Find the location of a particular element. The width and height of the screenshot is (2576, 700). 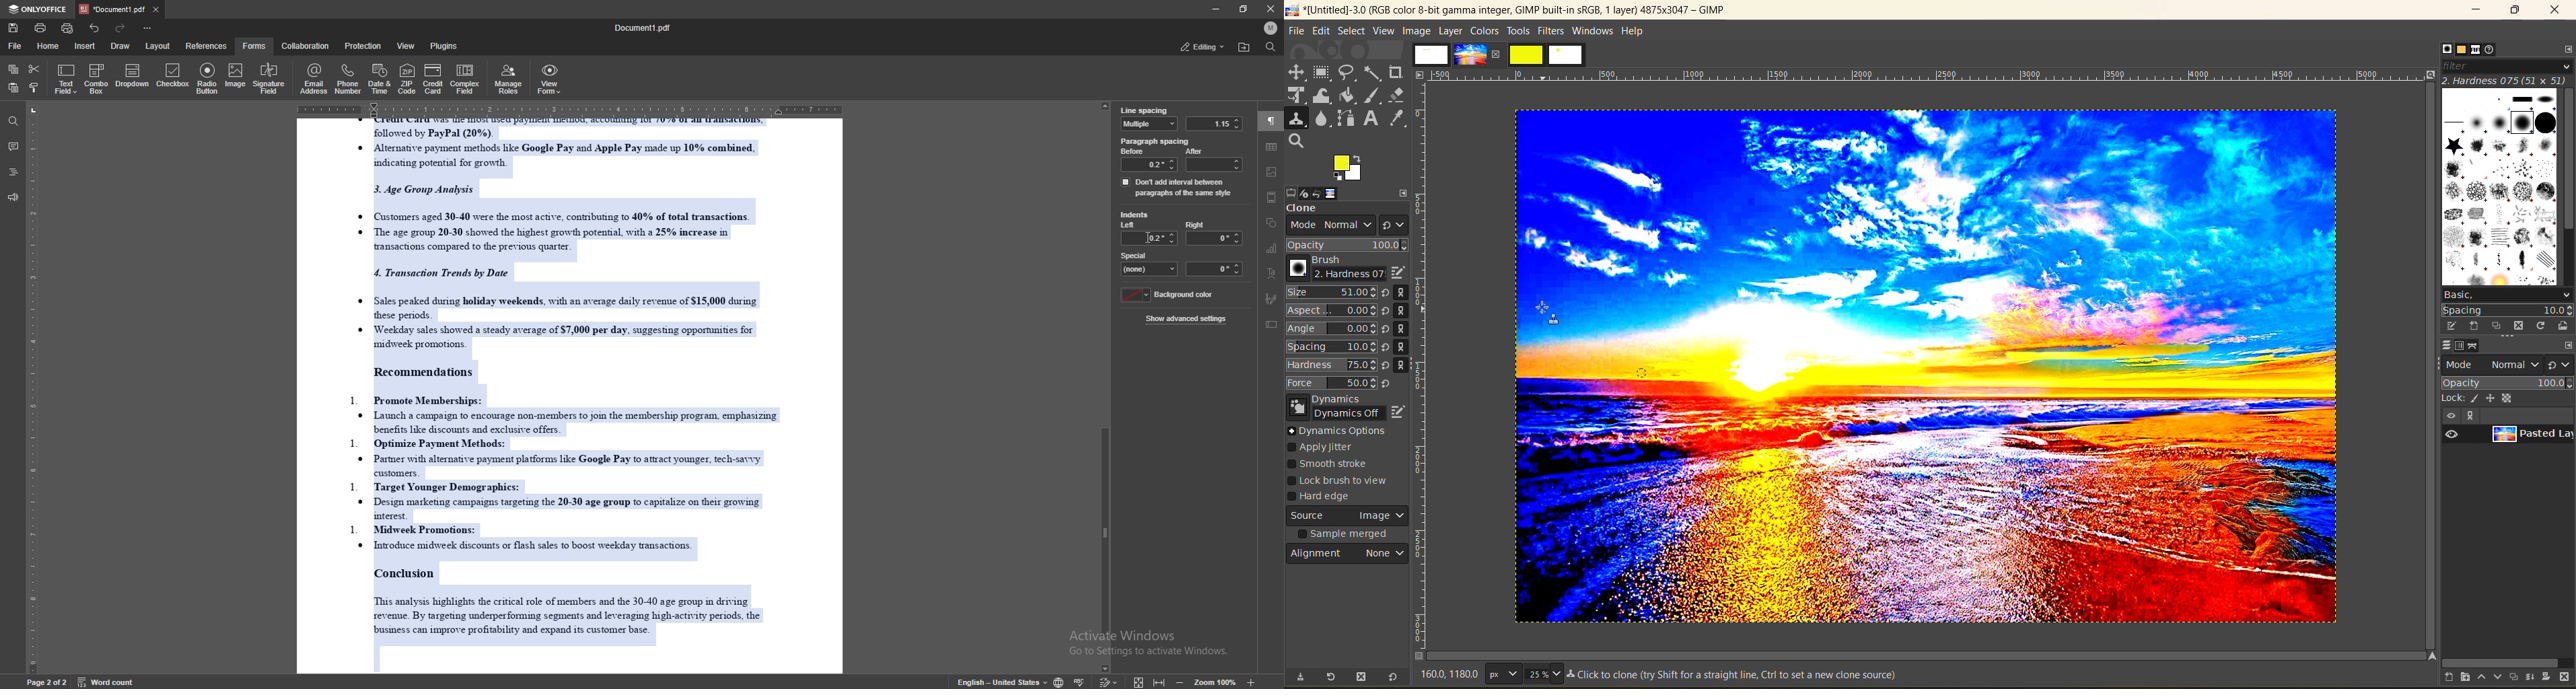

lower this layer is located at coordinates (2494, 678).